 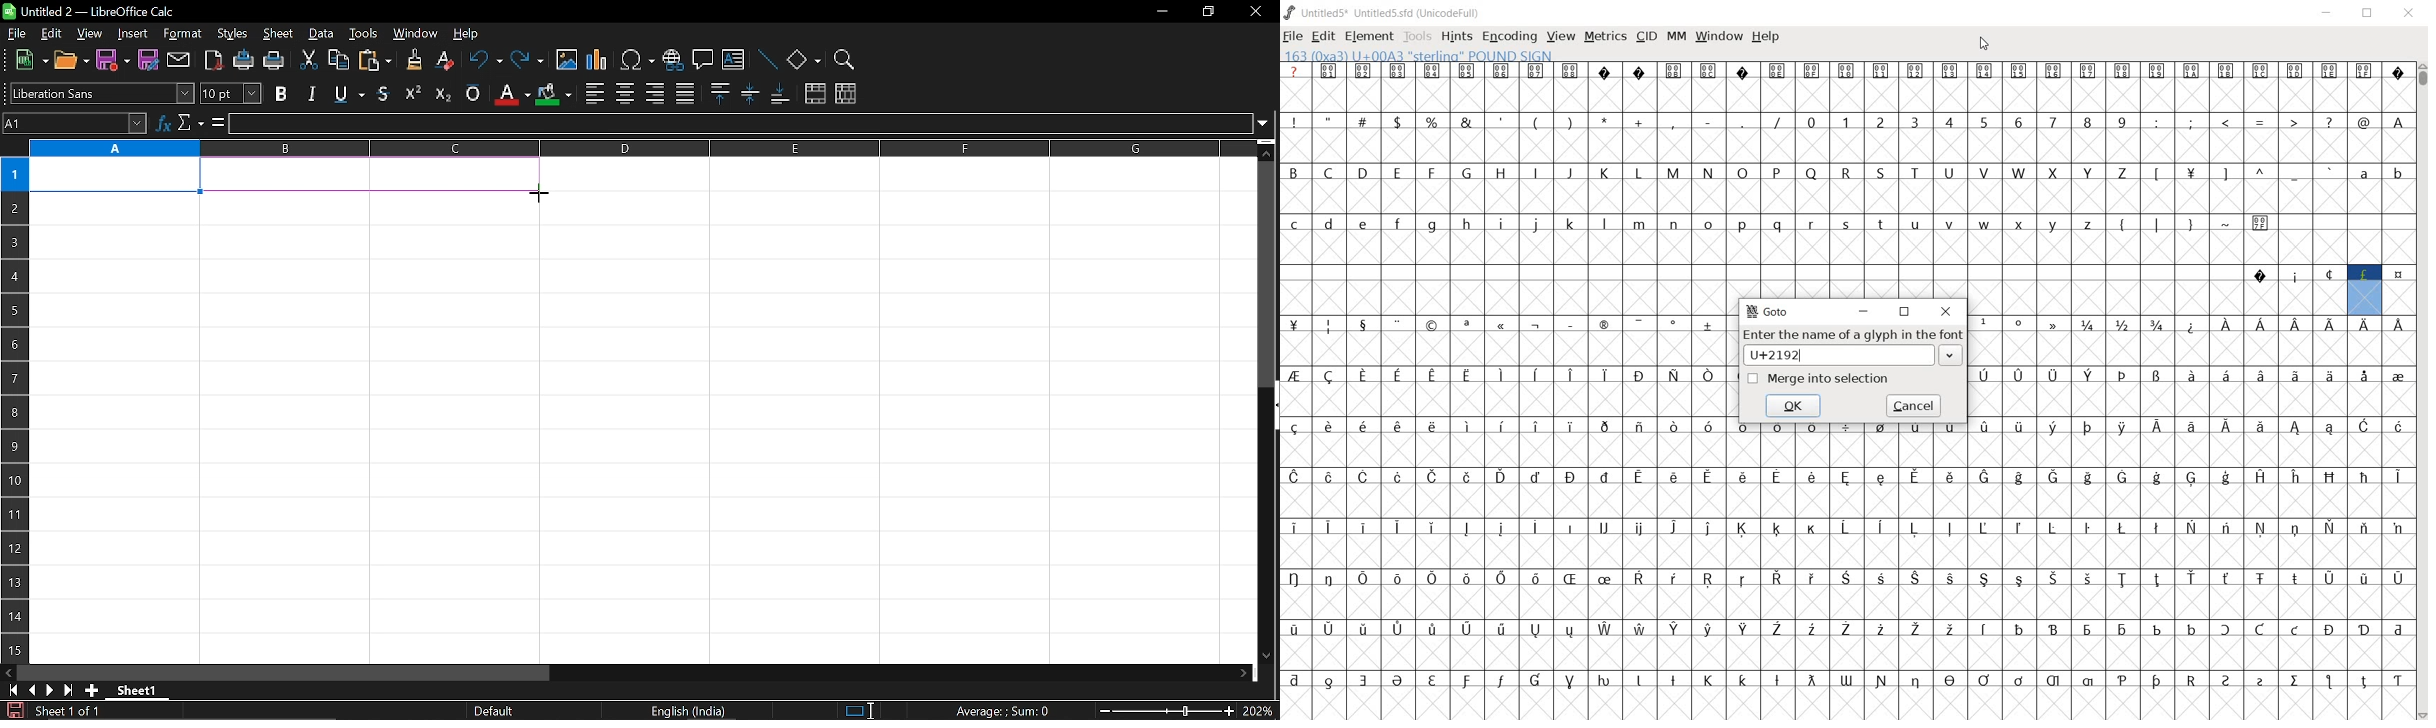 I want to click on basic shapes, so click(x=804, y=59).